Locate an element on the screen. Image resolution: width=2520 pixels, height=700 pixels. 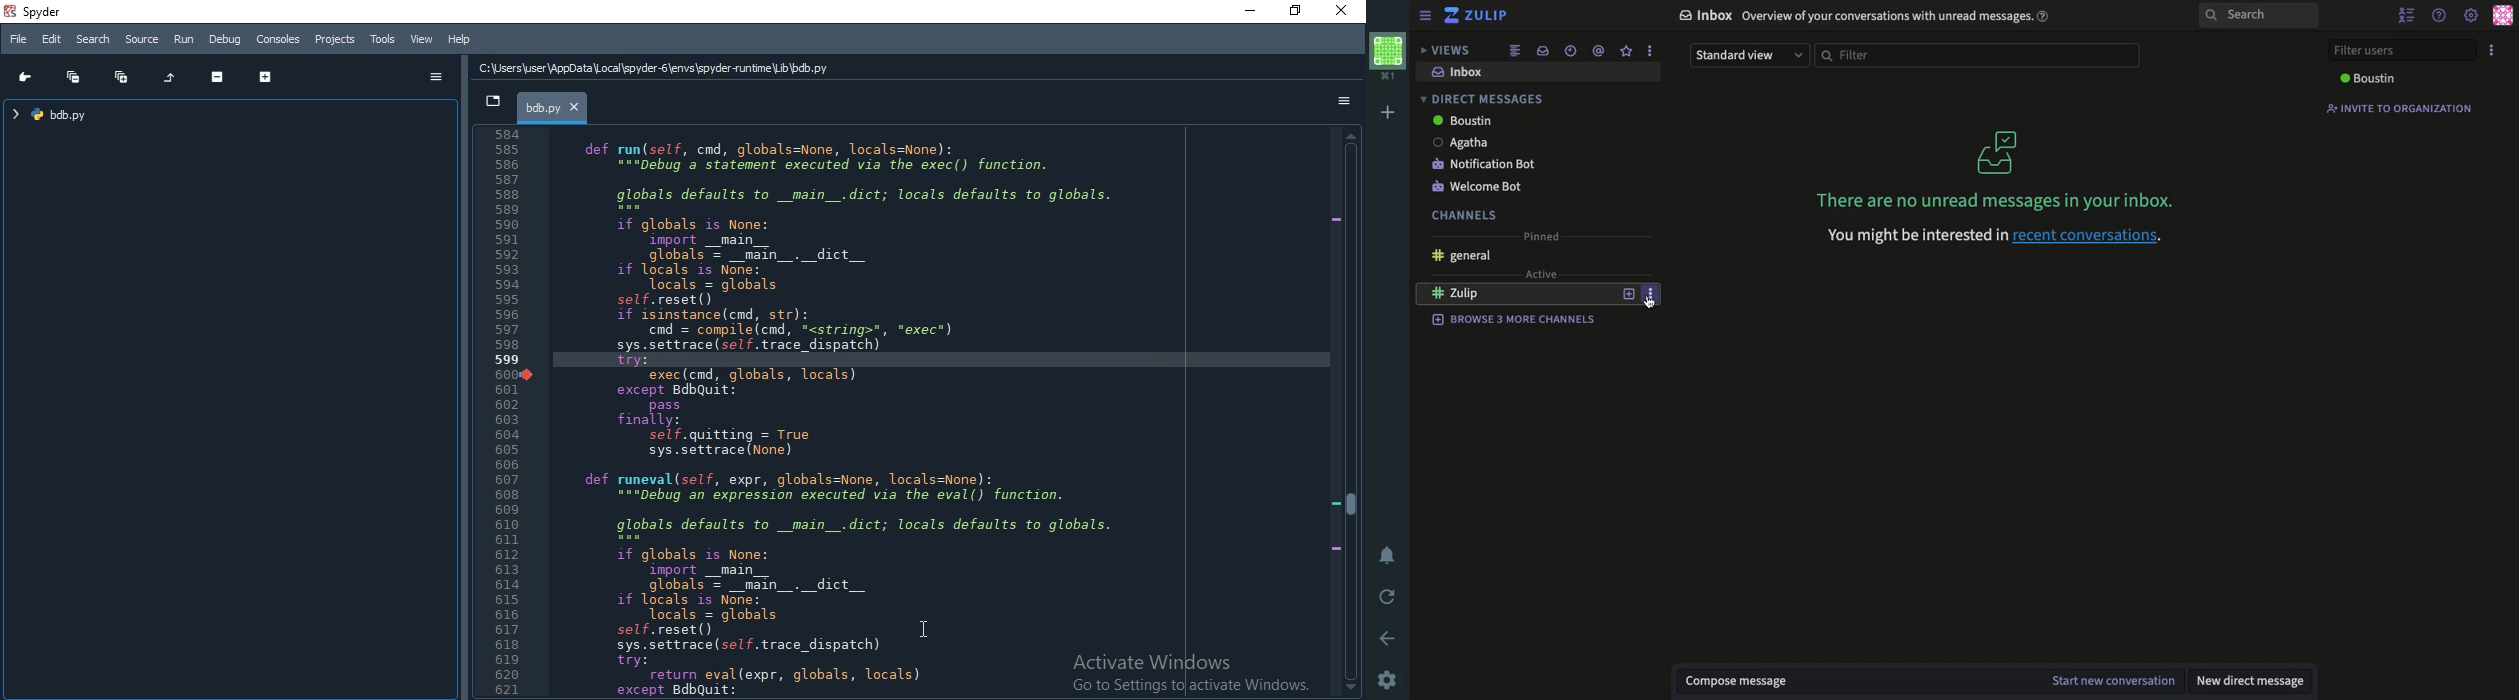
click is located at coordinates (1652, 302).